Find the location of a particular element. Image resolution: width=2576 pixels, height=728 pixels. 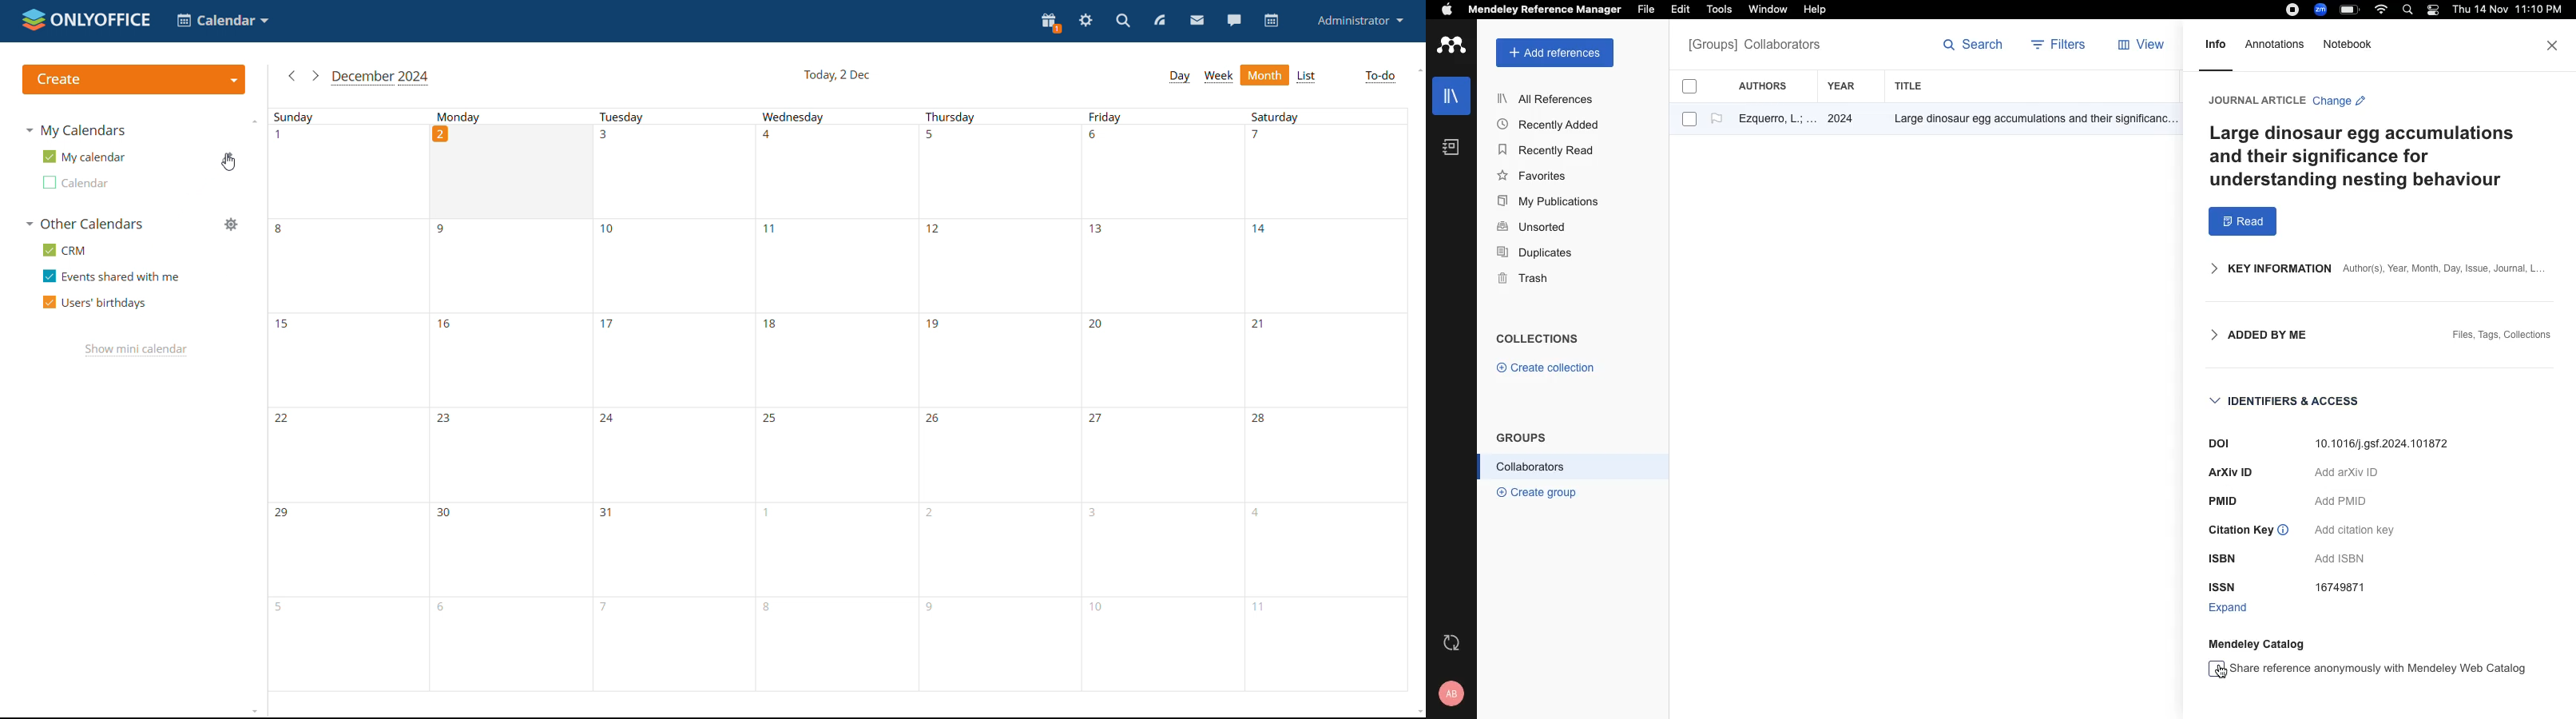

File is located at coordinates (1645, 8).